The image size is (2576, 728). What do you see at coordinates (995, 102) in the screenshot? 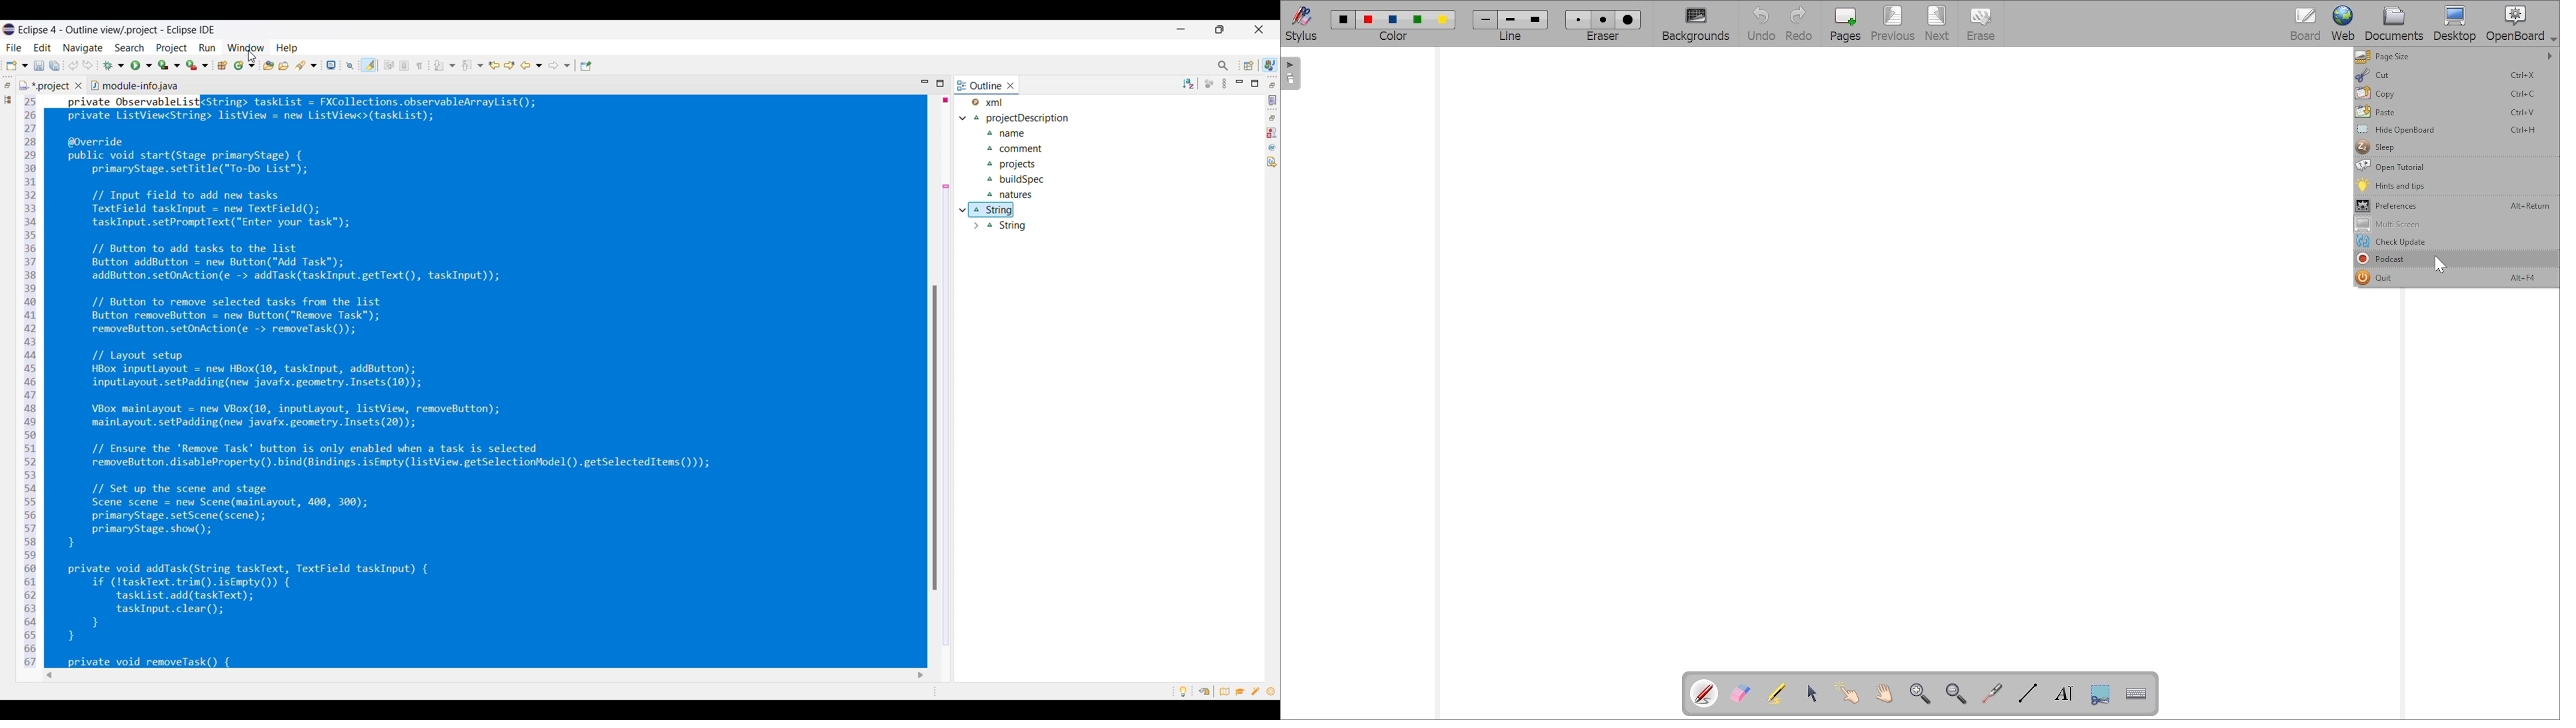
I see `Project name` at bounding box center [995, 102].